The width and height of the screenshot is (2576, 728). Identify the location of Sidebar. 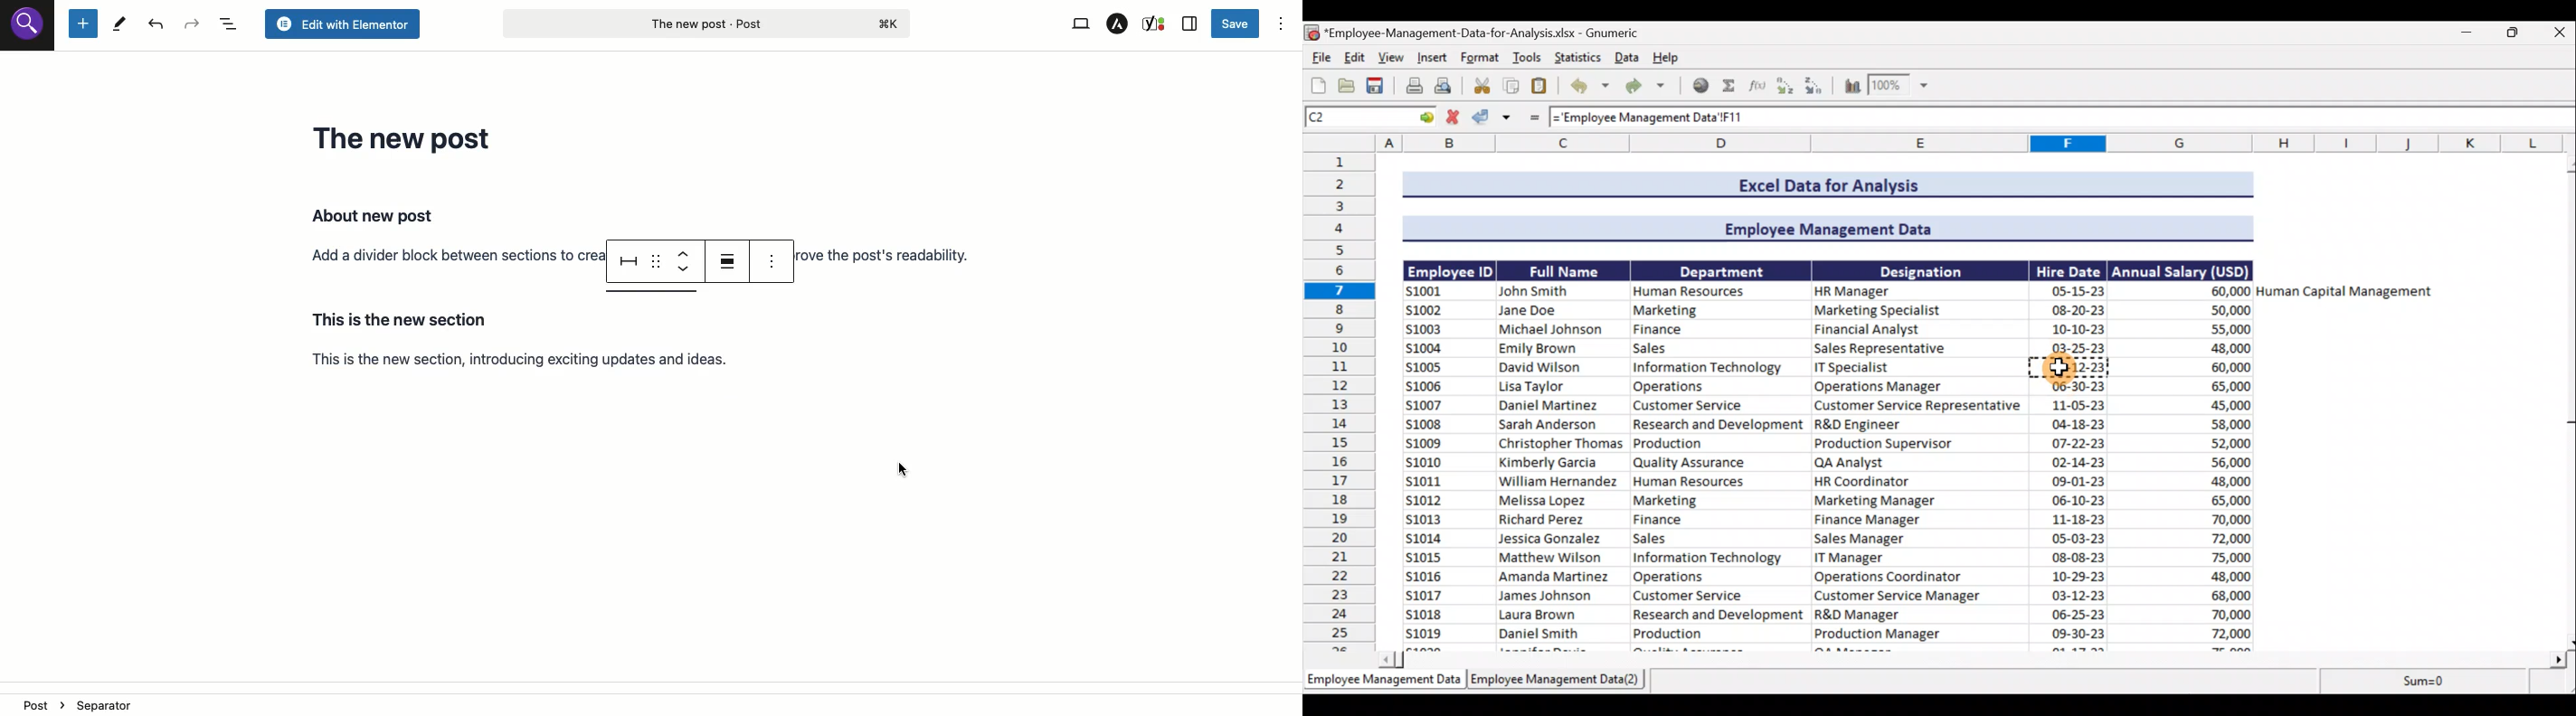
(1190, 24).